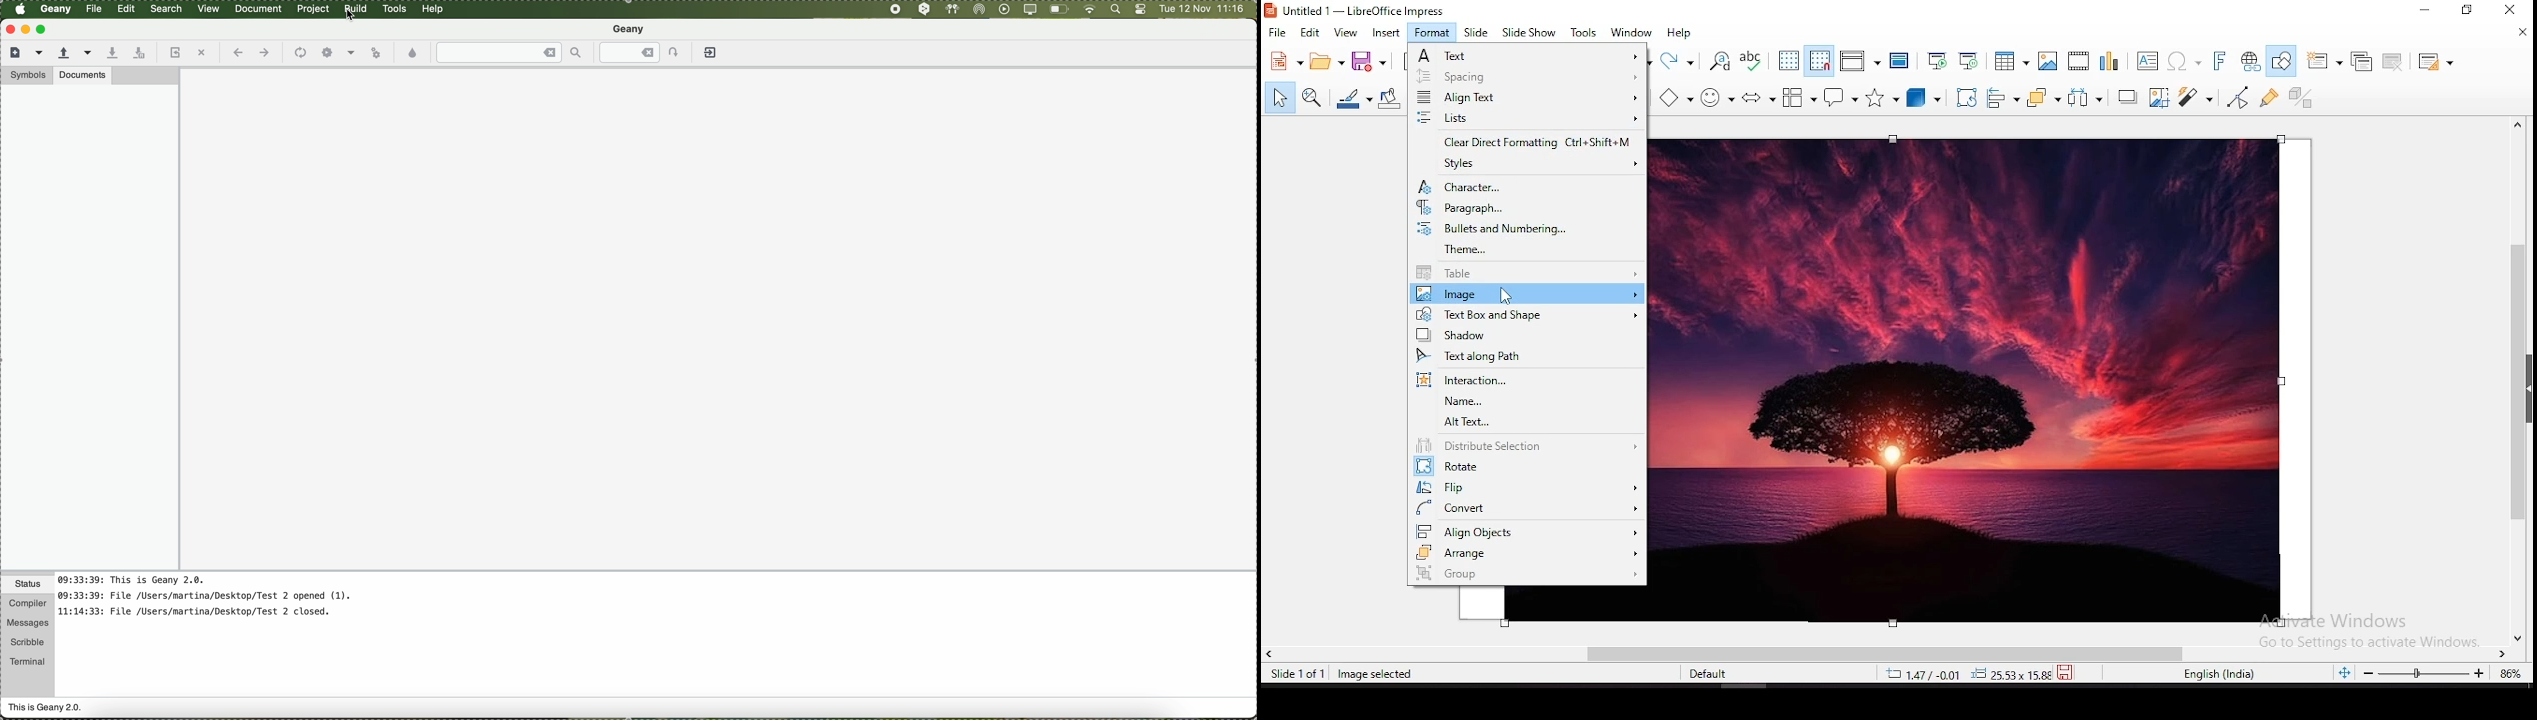 Image resolution: width=2548 pixels, height=728 pixels. What do you see at coordinates (1682, 34) in the screenshot?
I see `help` at bounding box center [1682, 34].